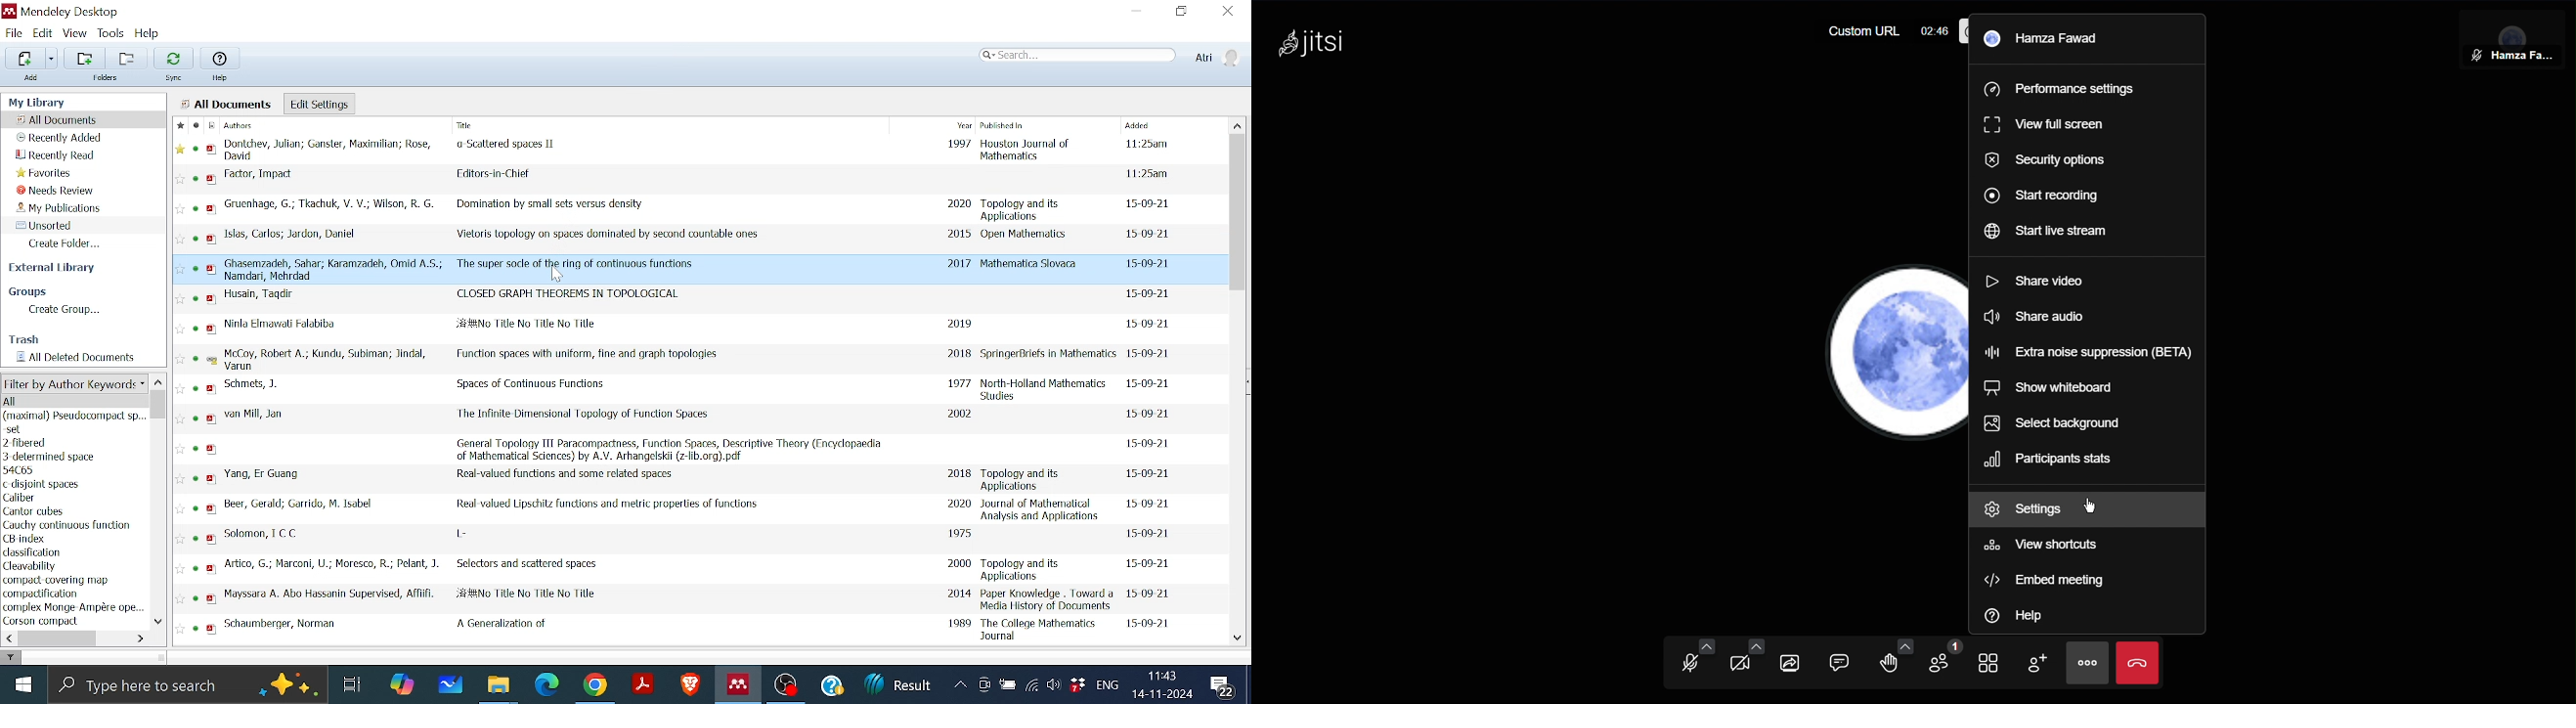  What do you see at coordinates (740, 684) in the screenshot?
I see `Mendeley` at bounding box center [740, 684].